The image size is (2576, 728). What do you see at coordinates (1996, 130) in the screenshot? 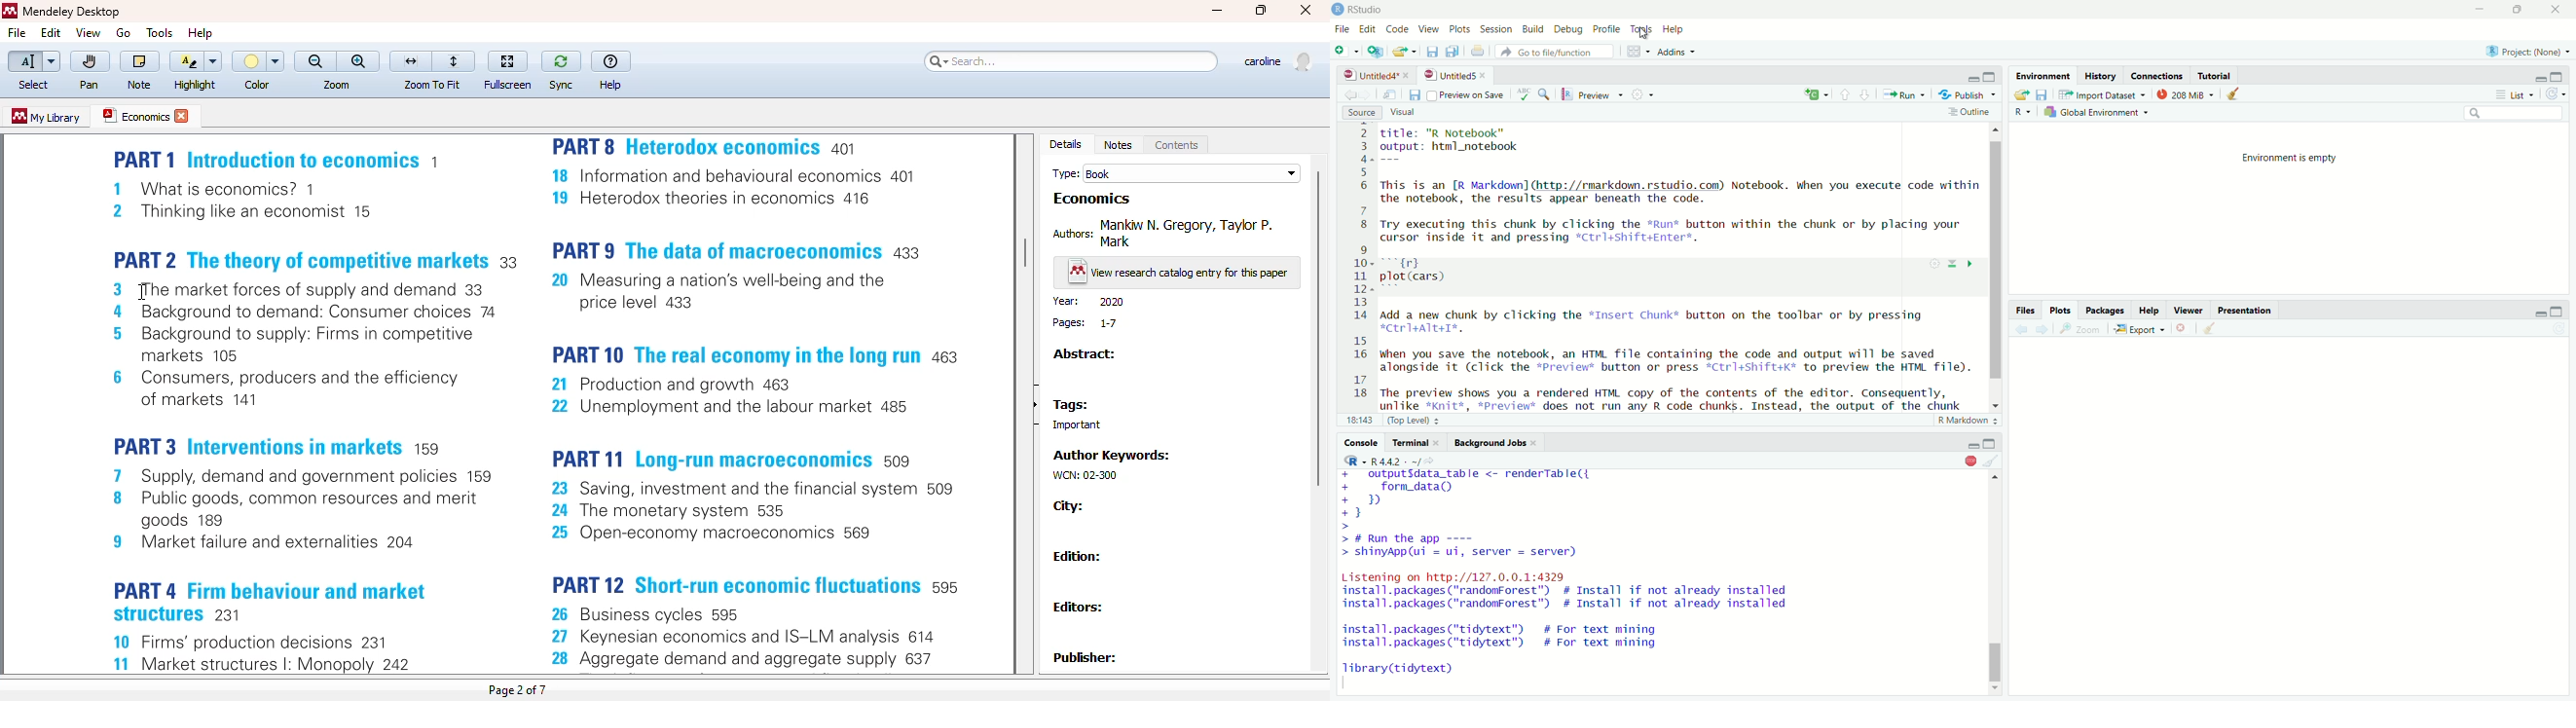
I see `scrollbar up` at bounding box center [1996, 130].